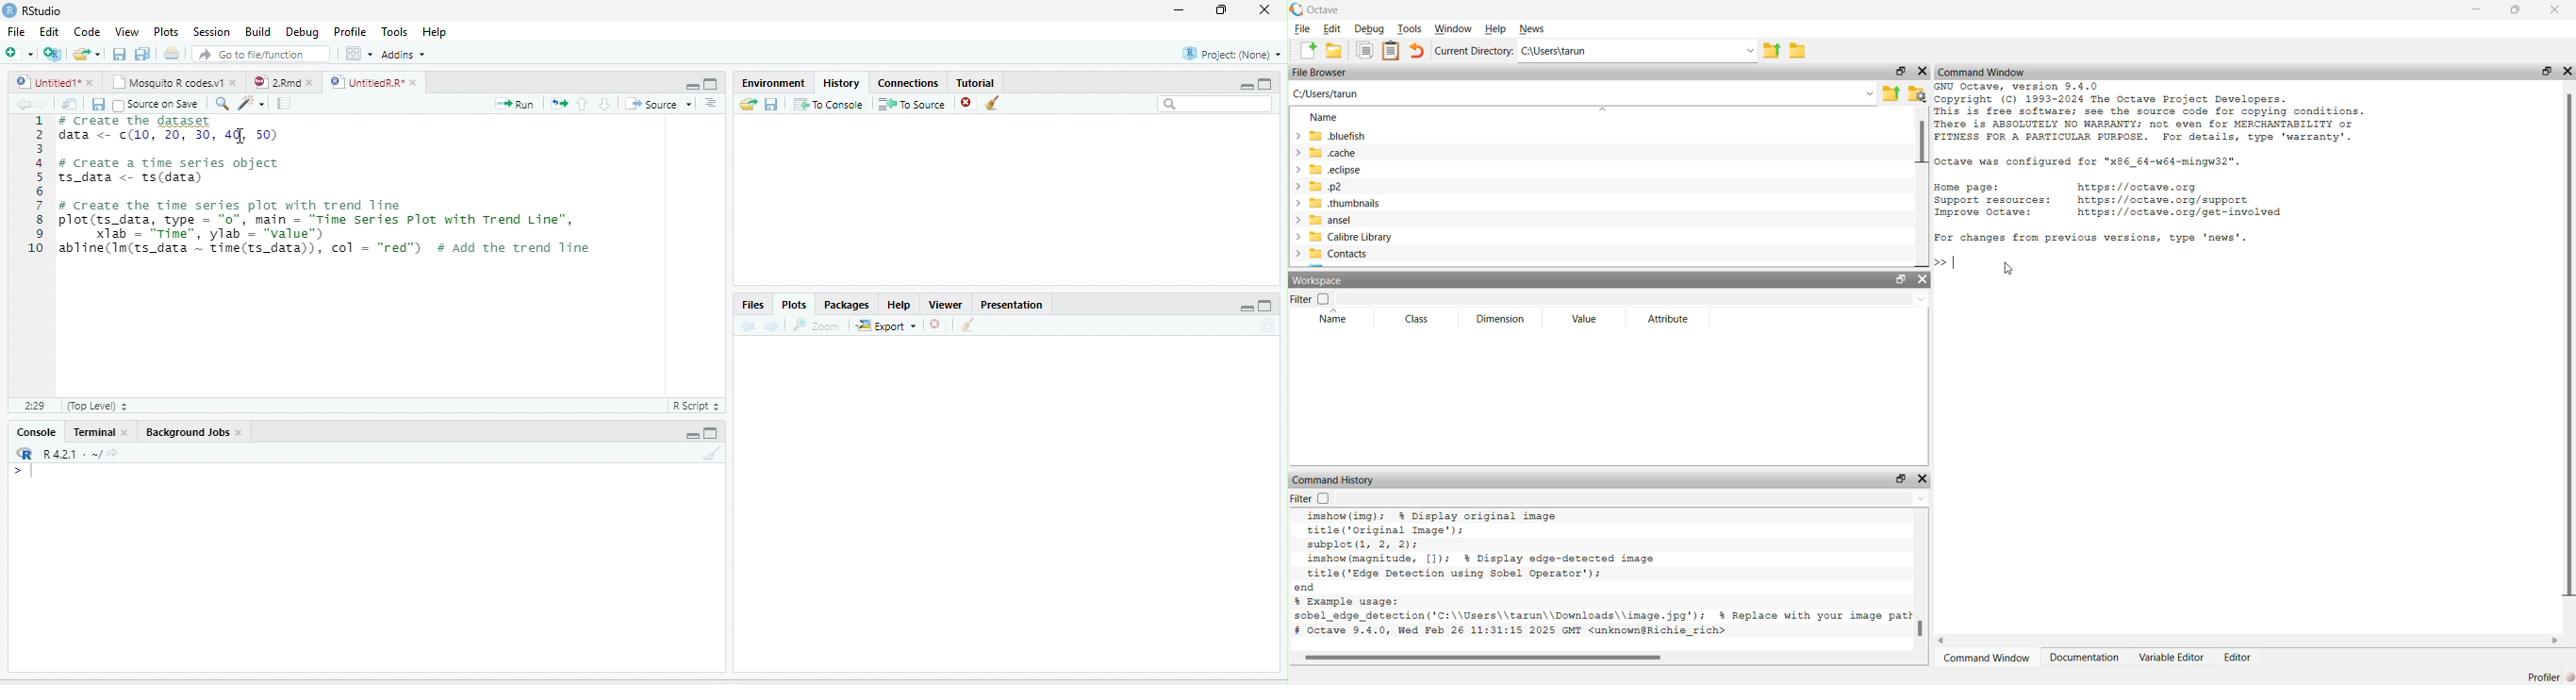 This screenshot has height=700, width=2576. I want to click on Profile, so click(348, 32).